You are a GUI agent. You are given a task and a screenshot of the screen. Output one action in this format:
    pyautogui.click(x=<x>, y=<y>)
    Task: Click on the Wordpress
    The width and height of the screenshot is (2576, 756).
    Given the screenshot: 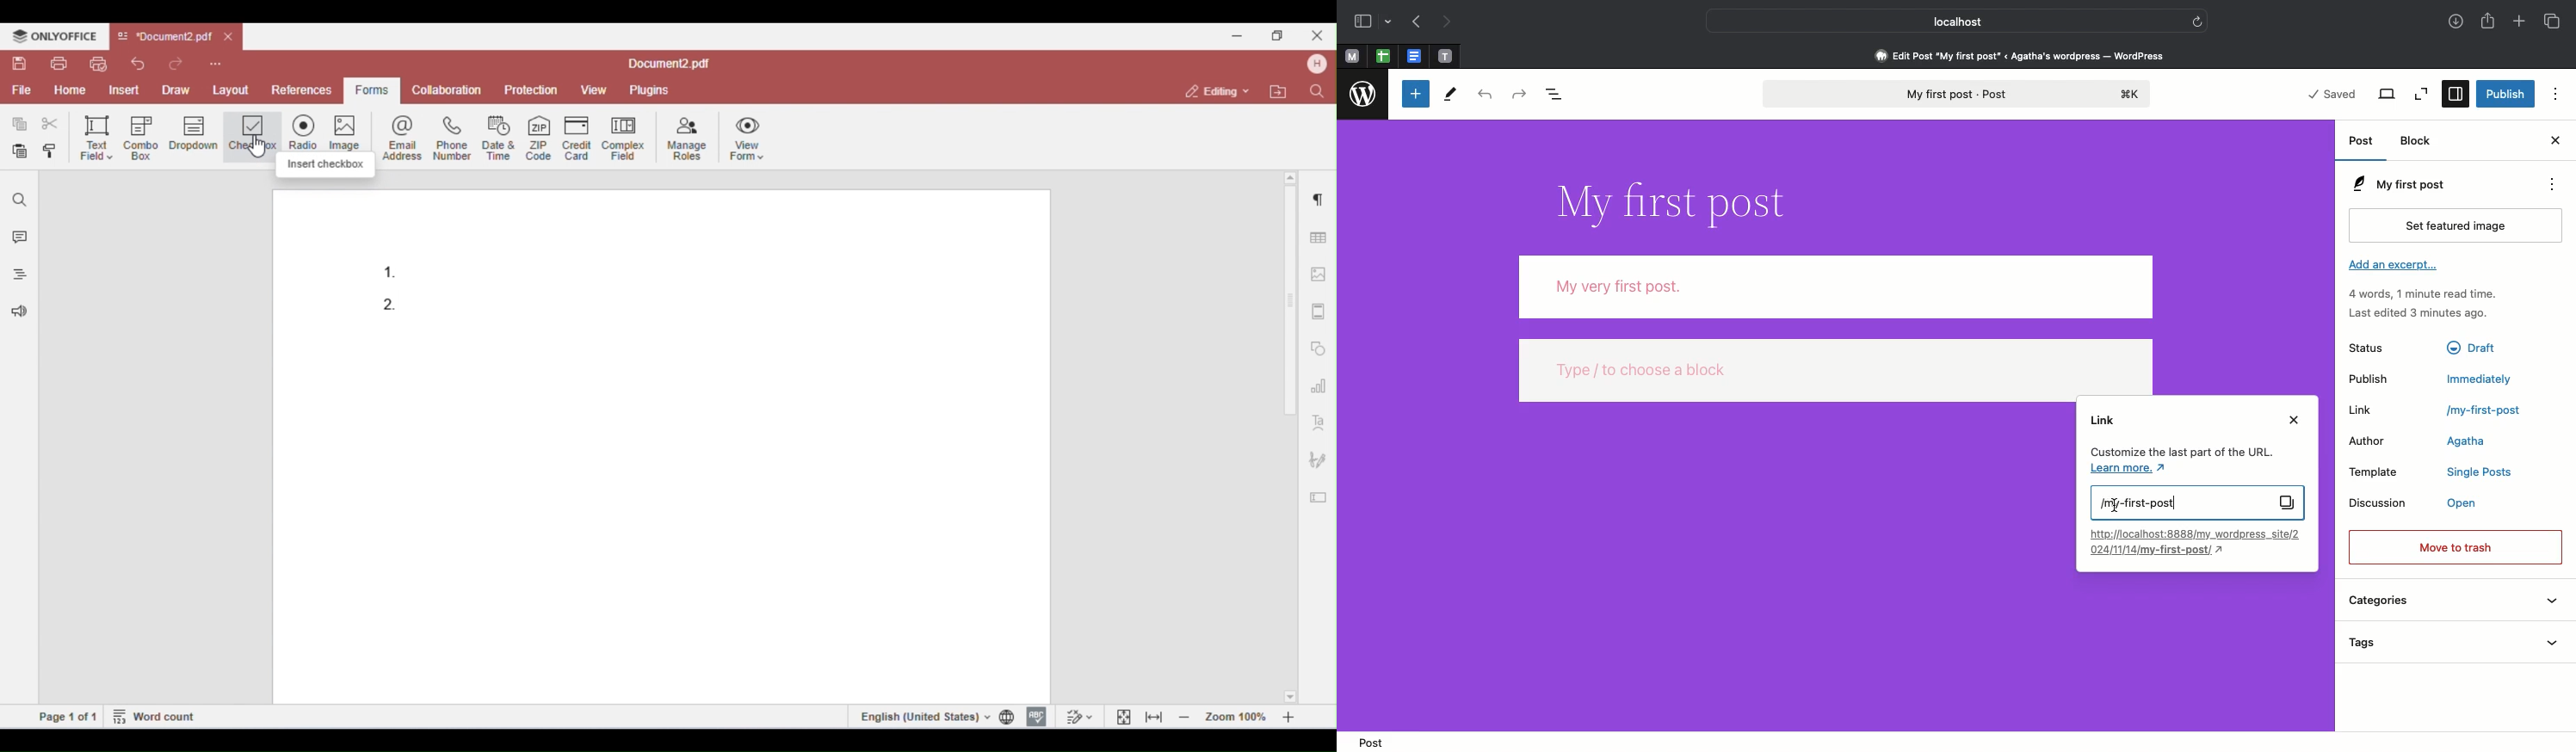 What is the action you would take?
    pyautogui.click(x=1362, y=95)
    